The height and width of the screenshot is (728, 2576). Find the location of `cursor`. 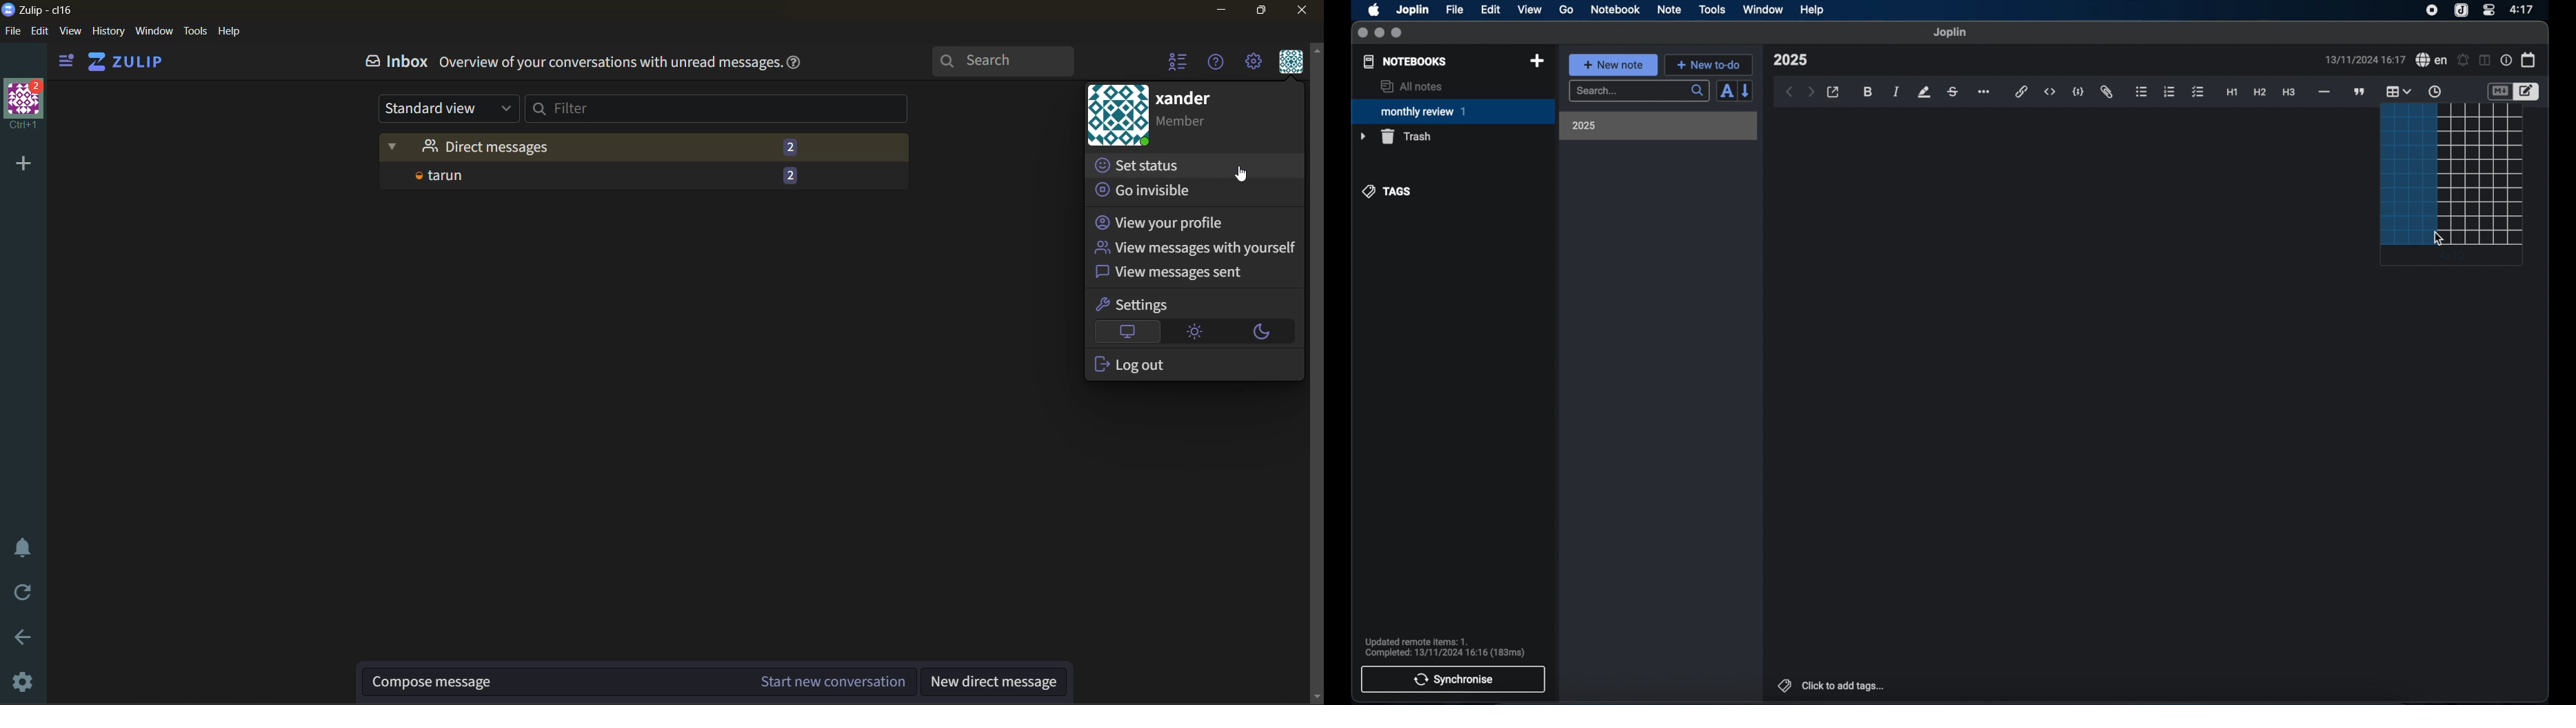

cursor is located at coordinates (2440, 238).